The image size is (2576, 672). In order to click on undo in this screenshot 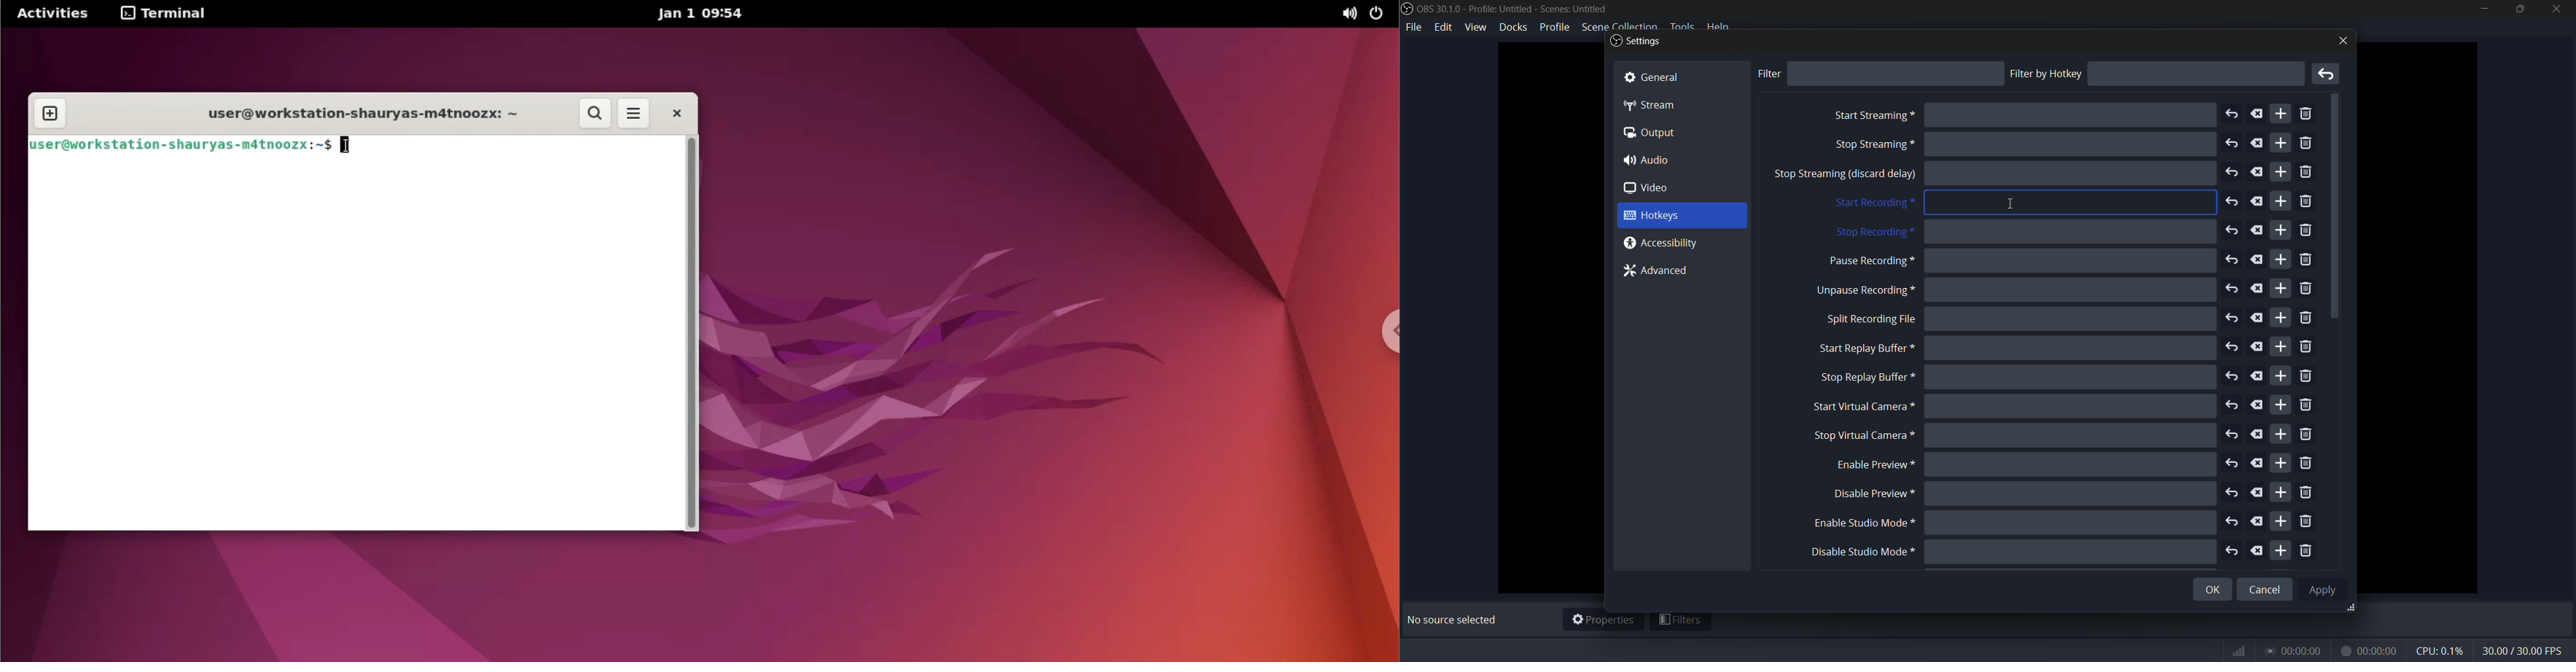, I will do `click(2232, 523)`.